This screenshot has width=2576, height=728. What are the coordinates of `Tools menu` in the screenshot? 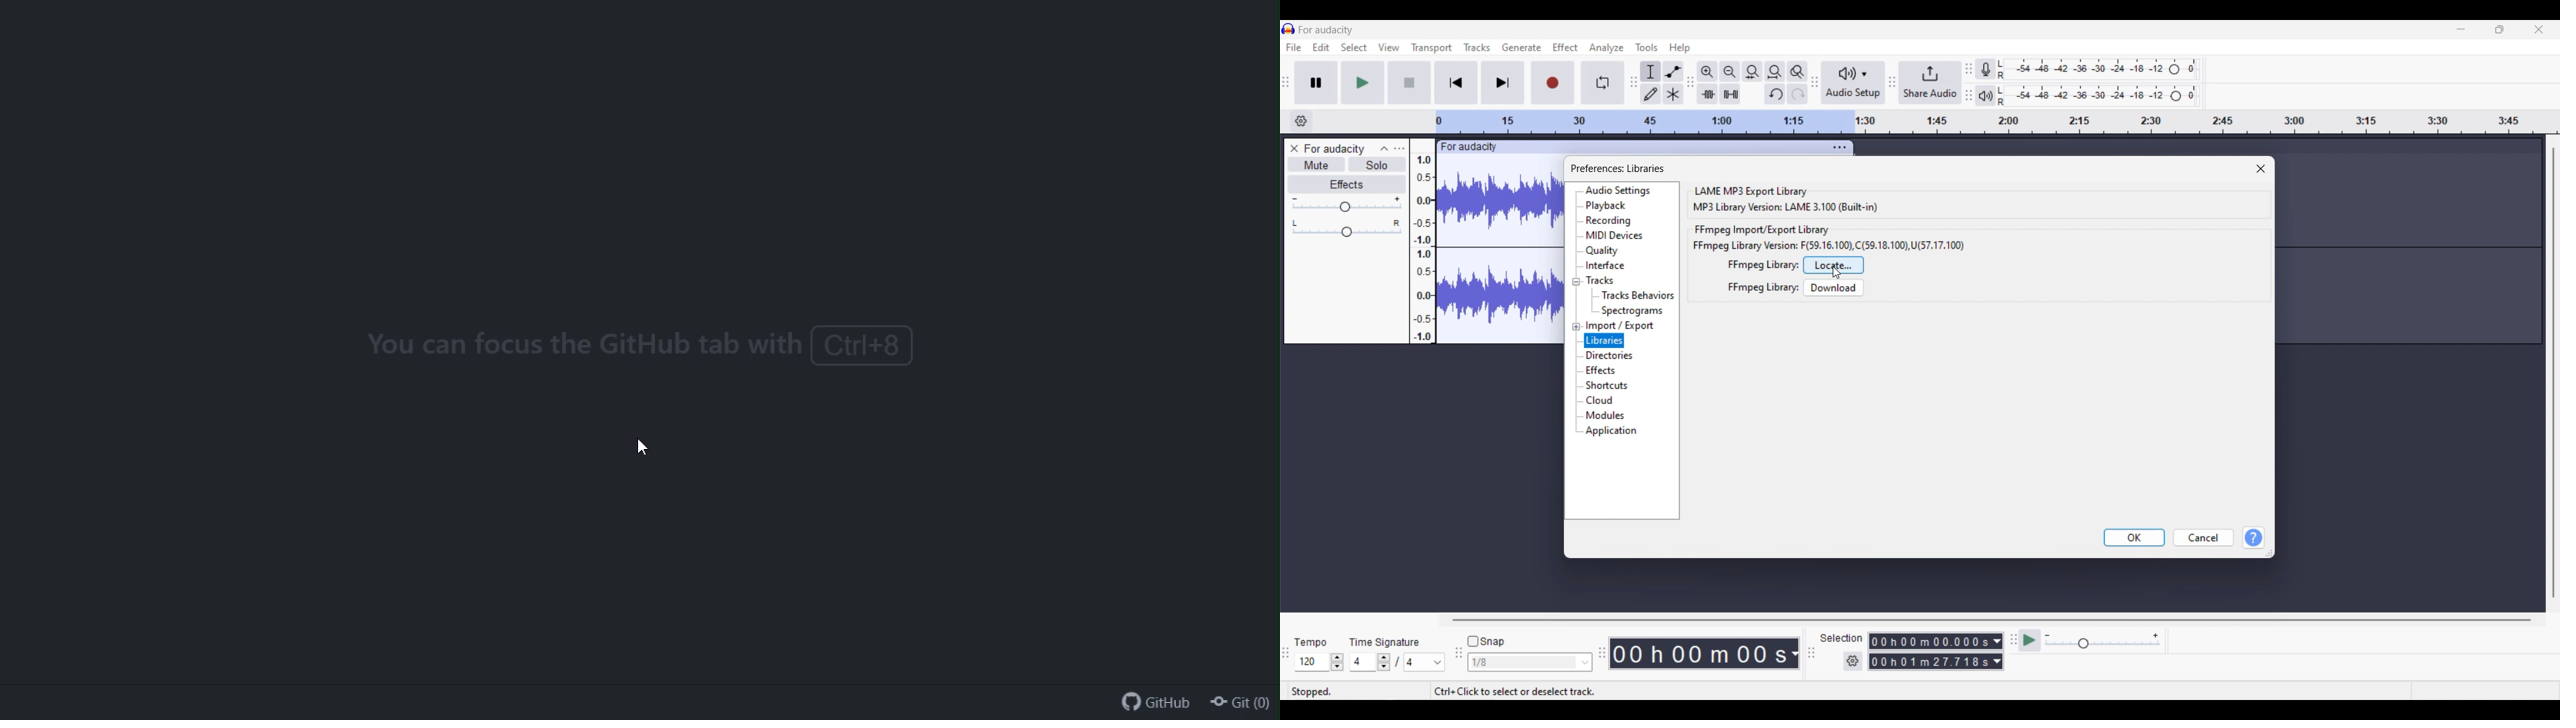 It's located at (1647, 47).